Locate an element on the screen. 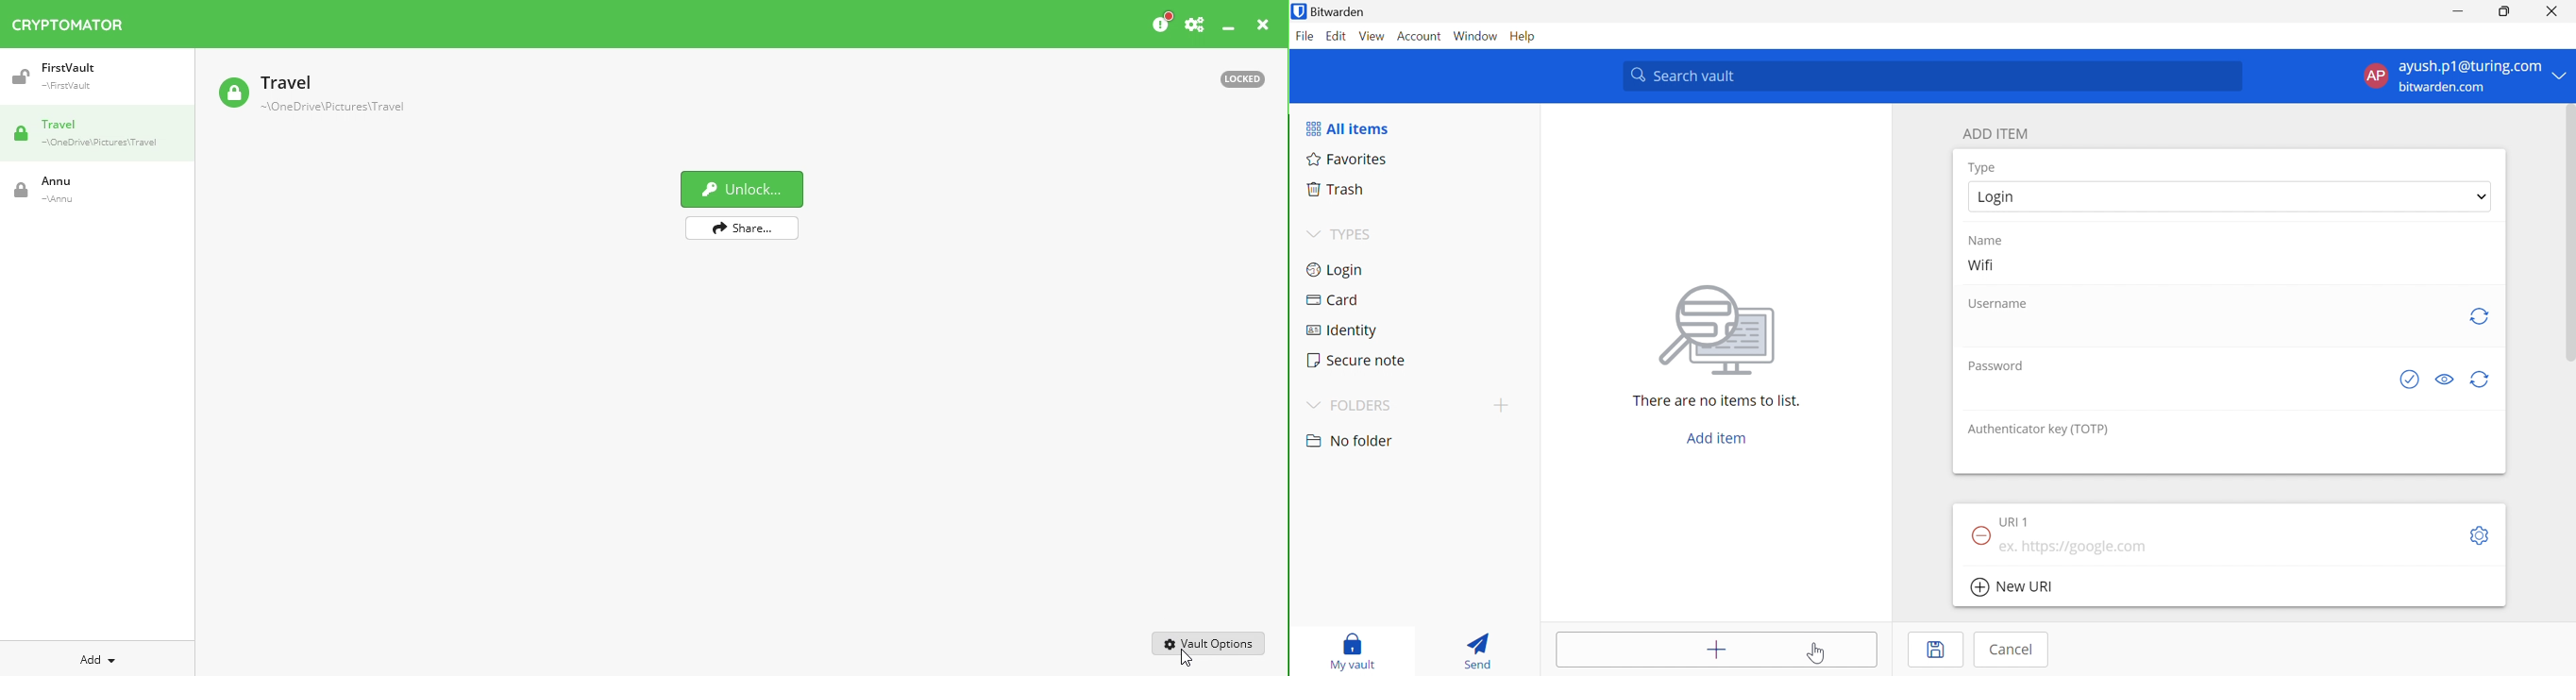 This screenshot has width=2576, height=700. Toggle visibility is located at coordinates (2447, 380).